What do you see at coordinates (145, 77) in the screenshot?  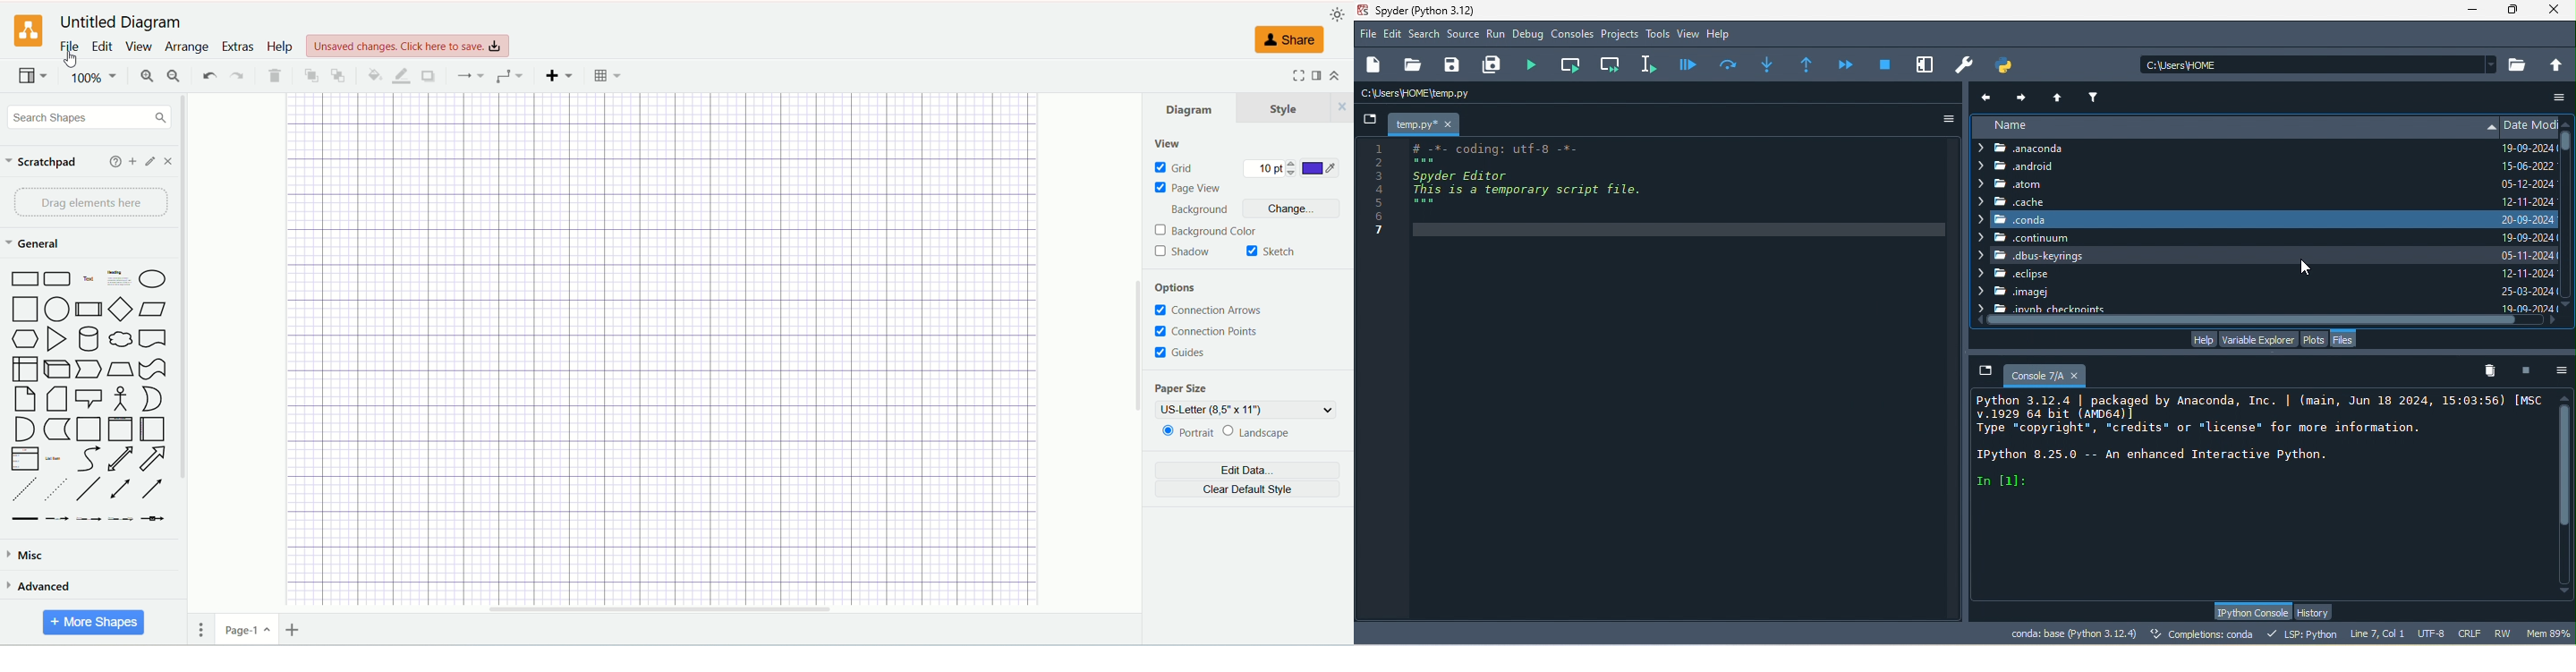 I see `zoom in` at bounding box center [145, 77].